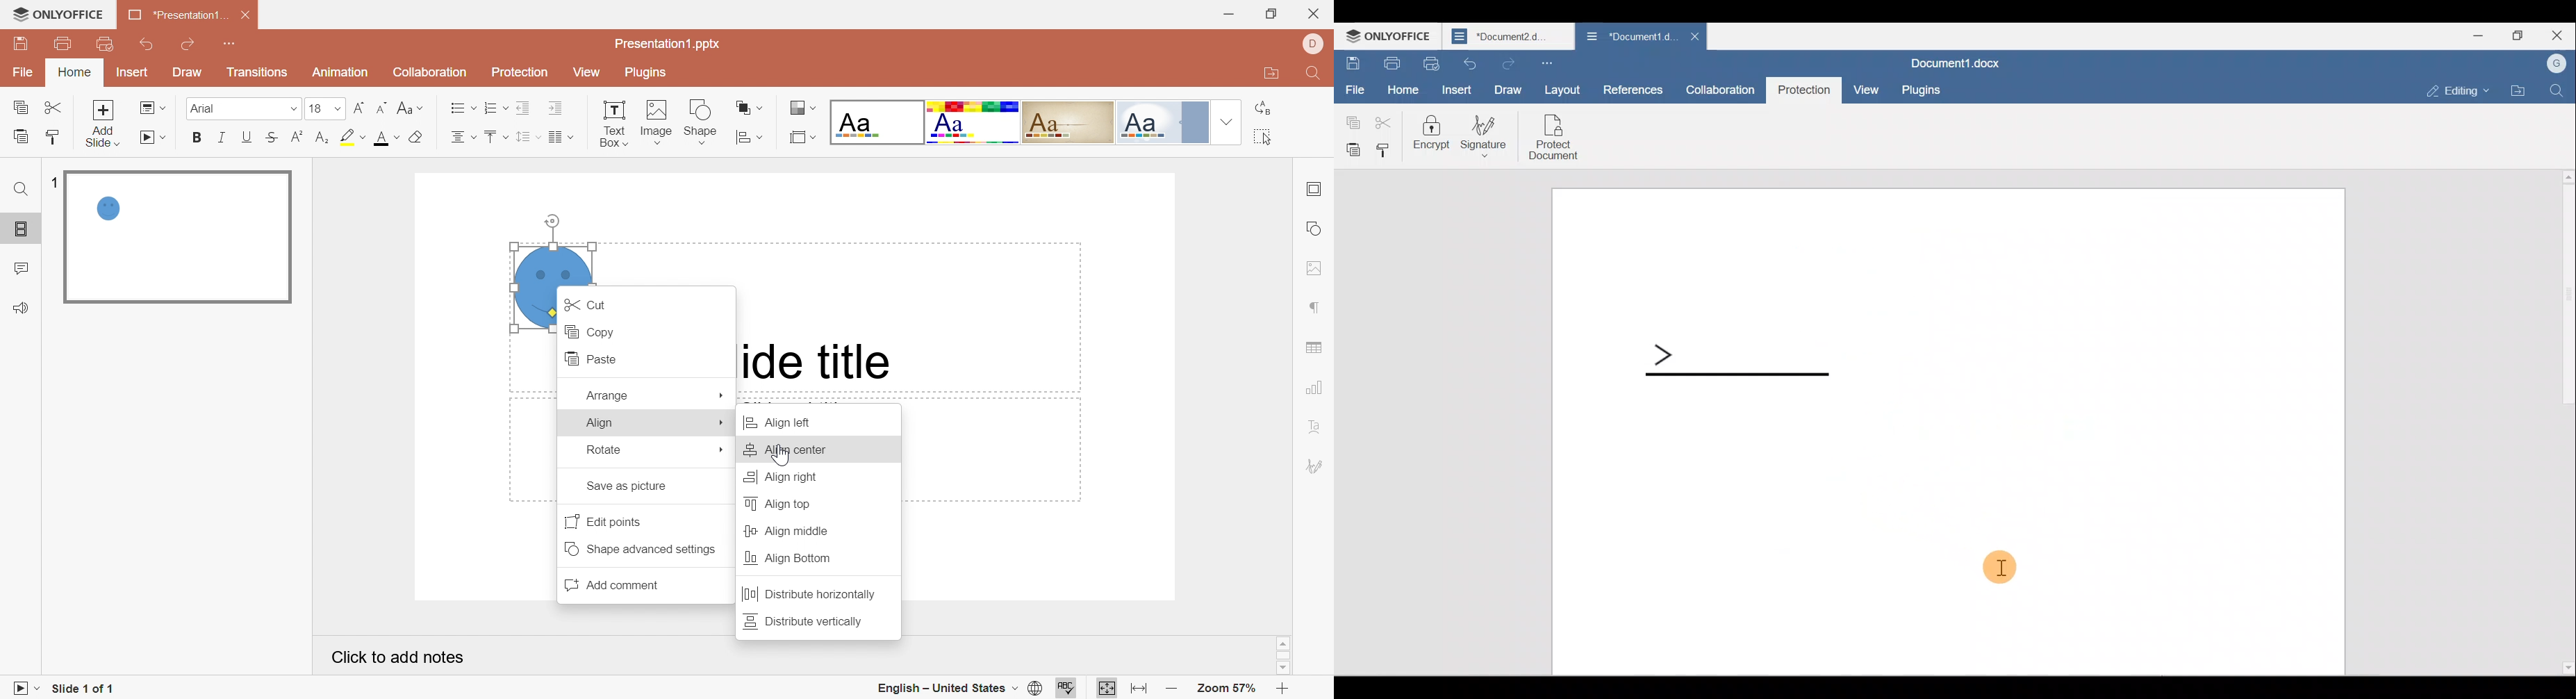 The image size is (2576, 700). Describe the element at coordinates (2460, 91) in the screenshot. I see `Editing mode` at that location.